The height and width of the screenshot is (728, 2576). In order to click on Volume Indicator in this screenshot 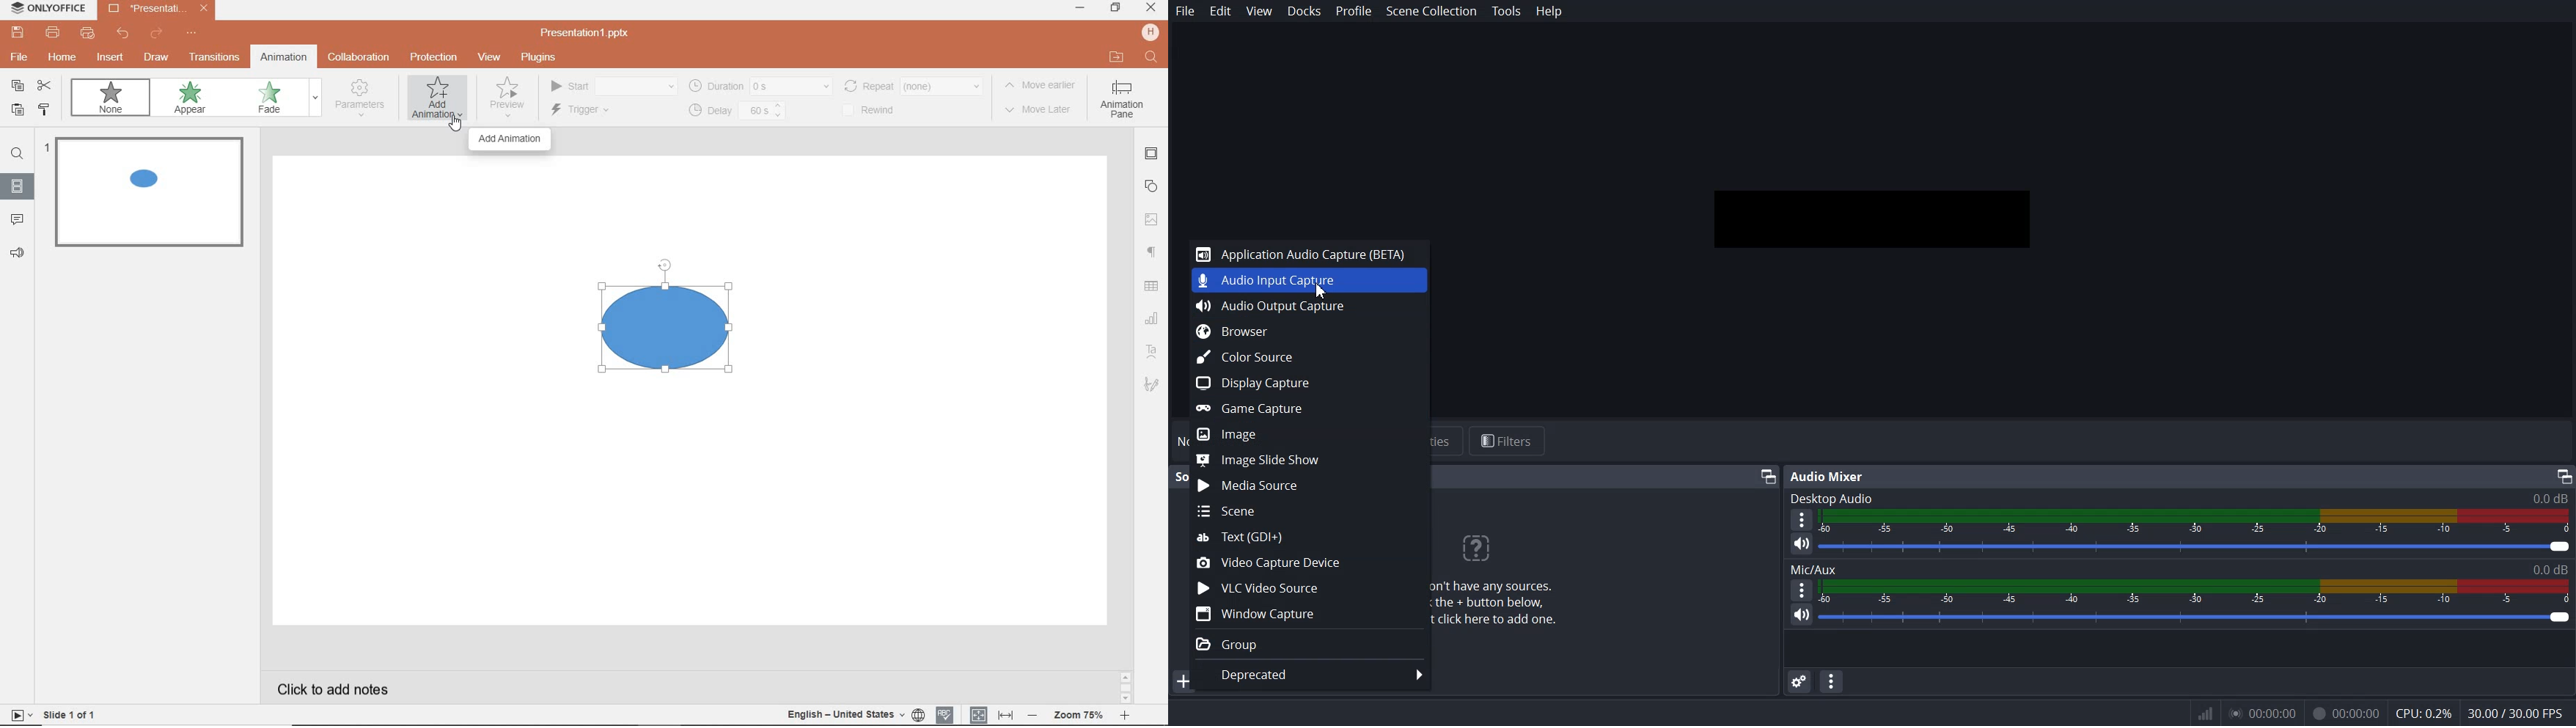, I will do `click(2195, 593)`.